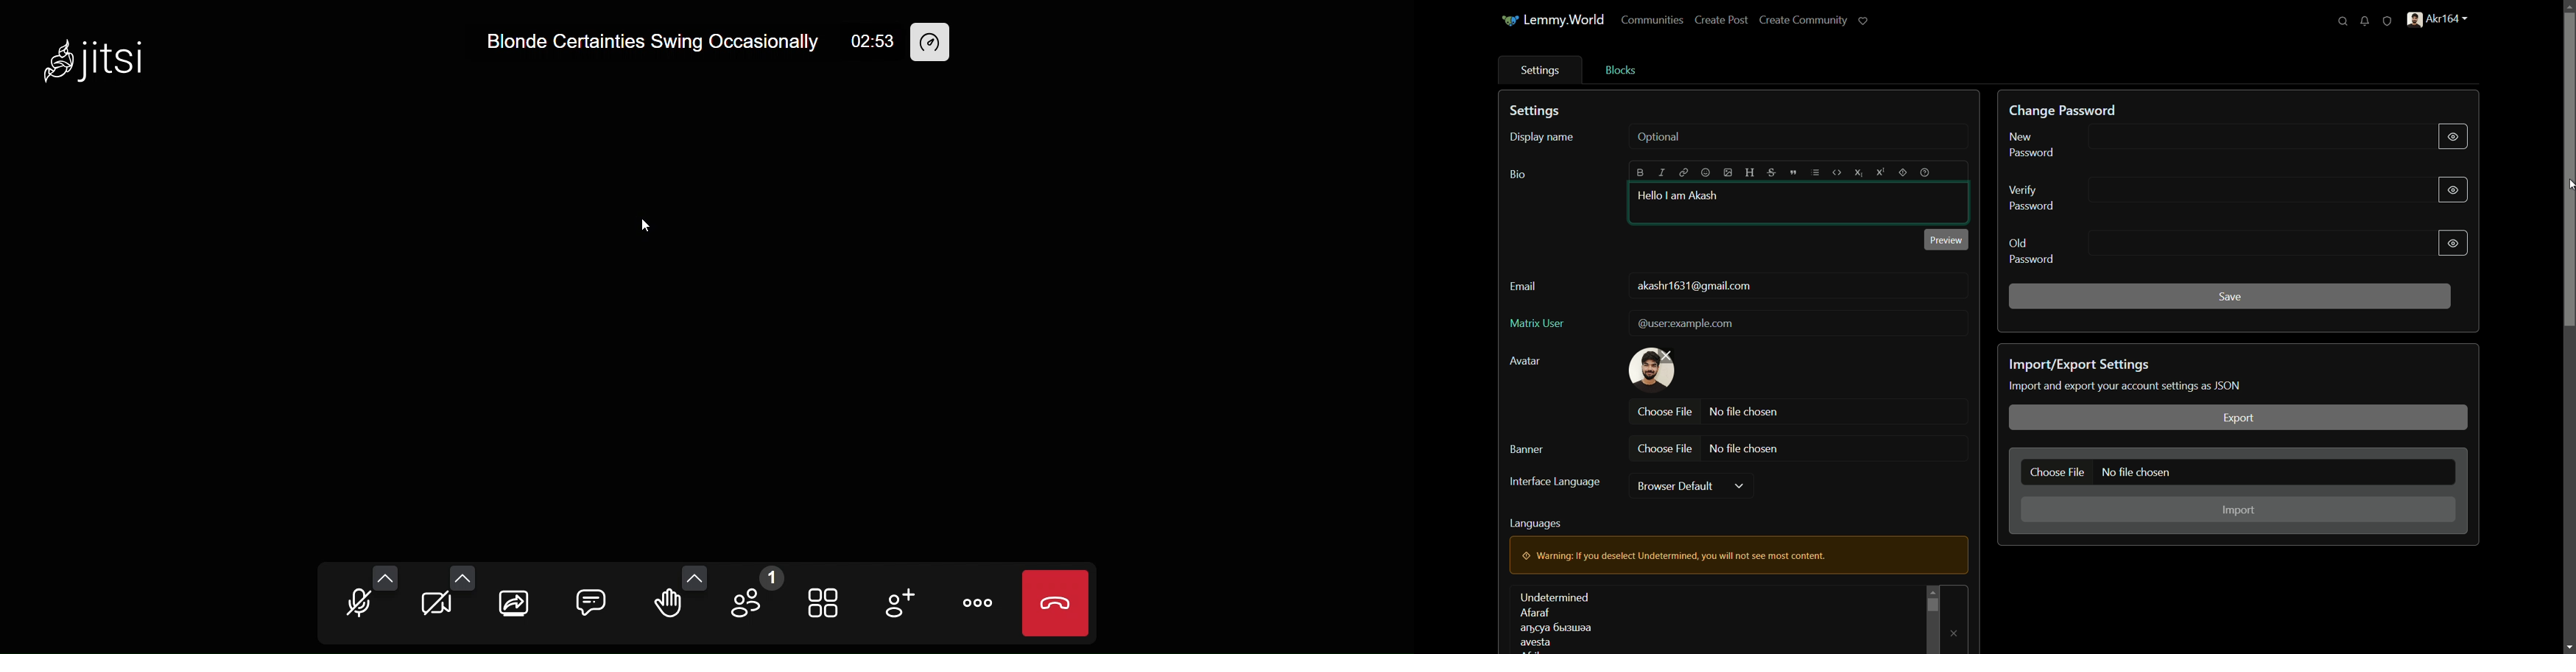 The height and width of the screenshot is (672, 2576). I want to click on camera, so click(442, 606).